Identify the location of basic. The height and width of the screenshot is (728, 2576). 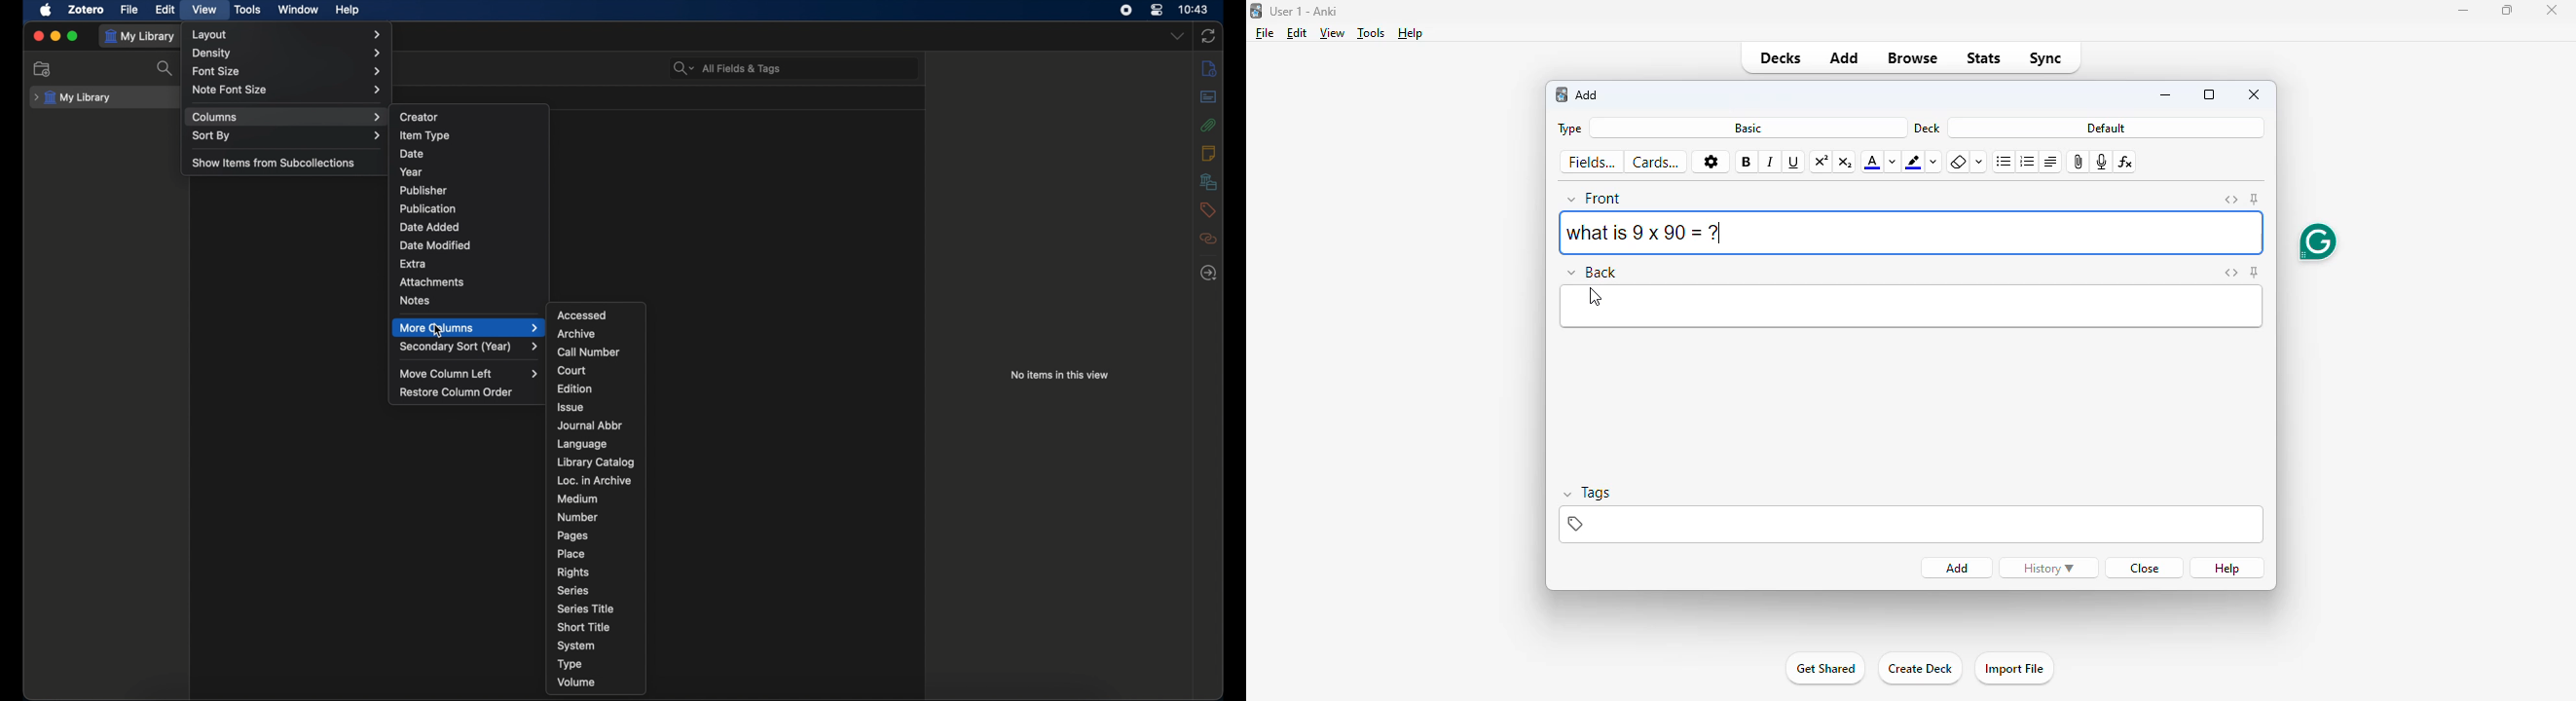
(1748, 128).